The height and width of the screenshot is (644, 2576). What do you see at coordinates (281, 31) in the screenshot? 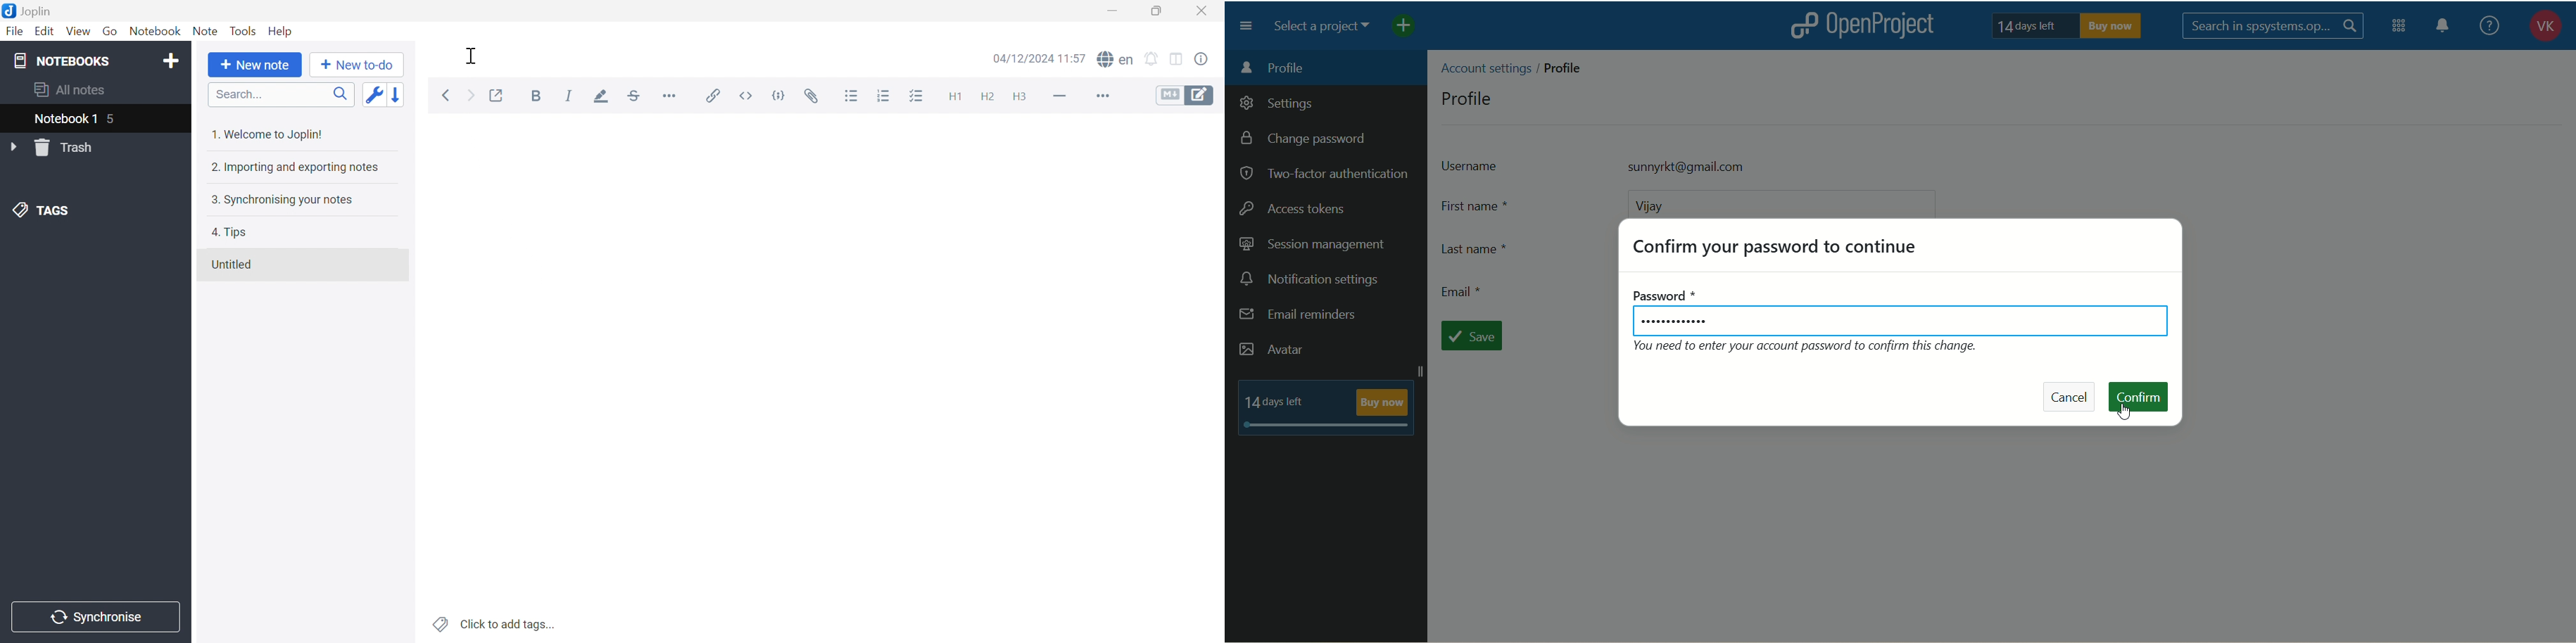
I see `Help` at bounding box center [281, 31].